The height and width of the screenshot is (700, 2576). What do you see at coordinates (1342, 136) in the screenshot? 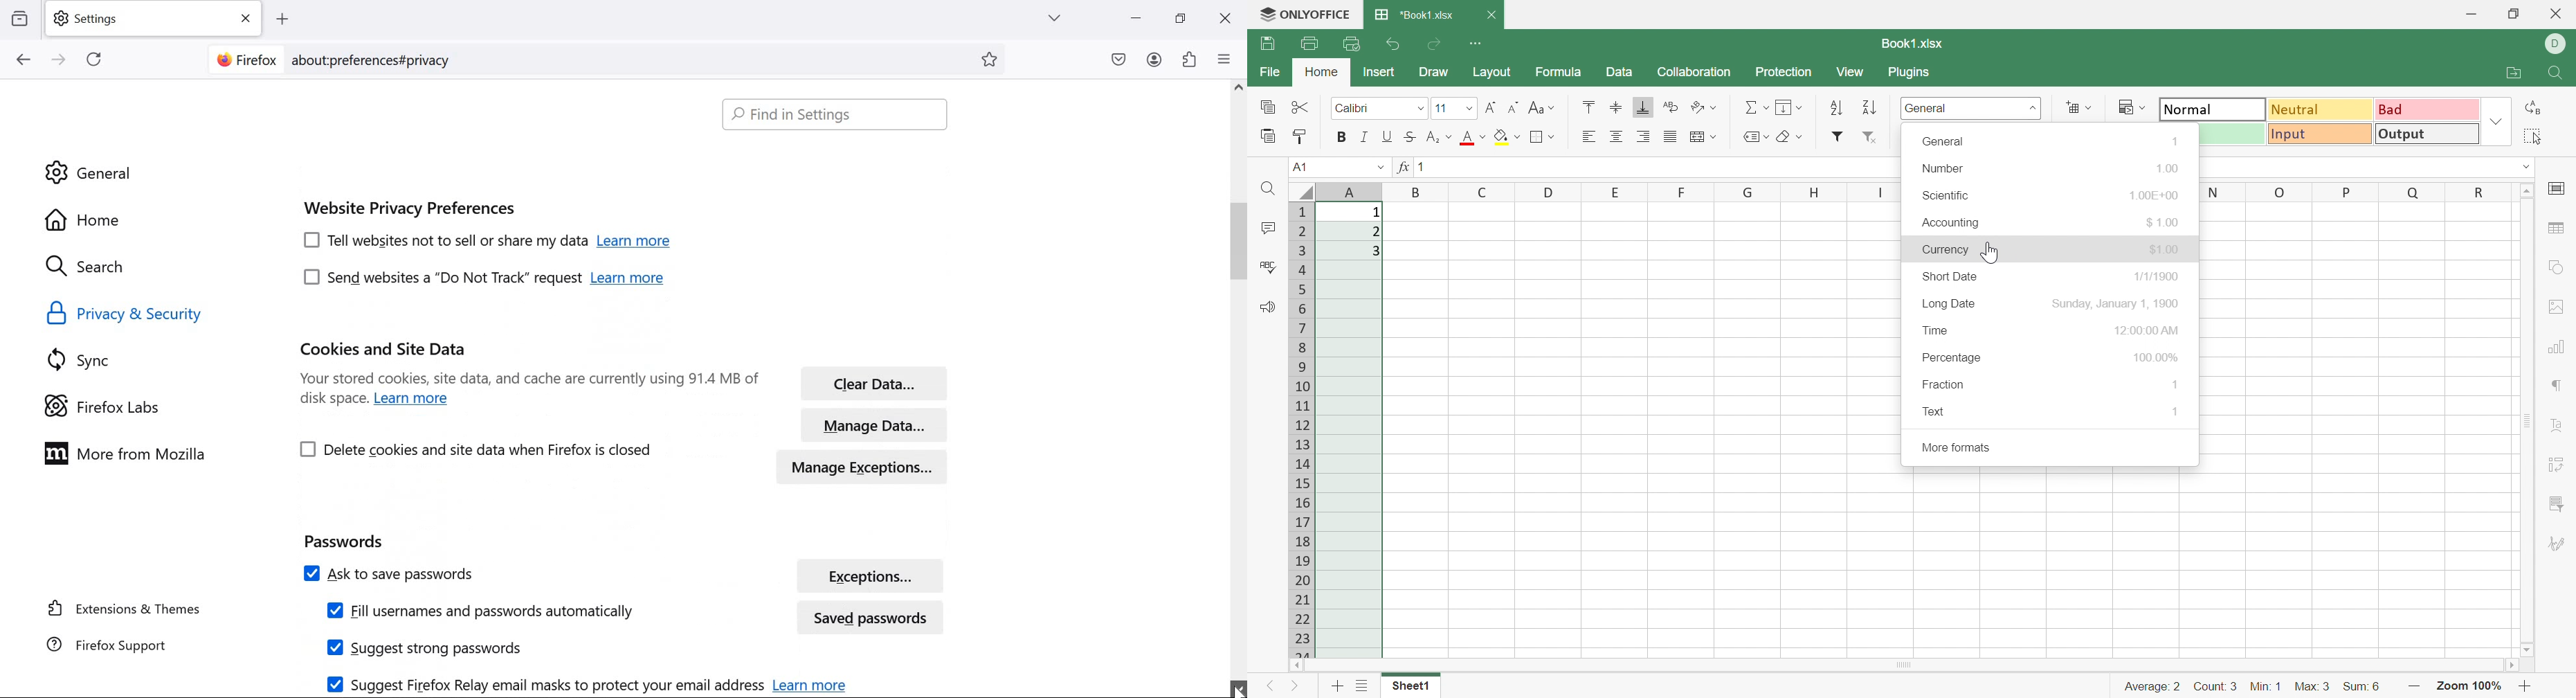
I see `Bold` at bounding box center [1342, 136].